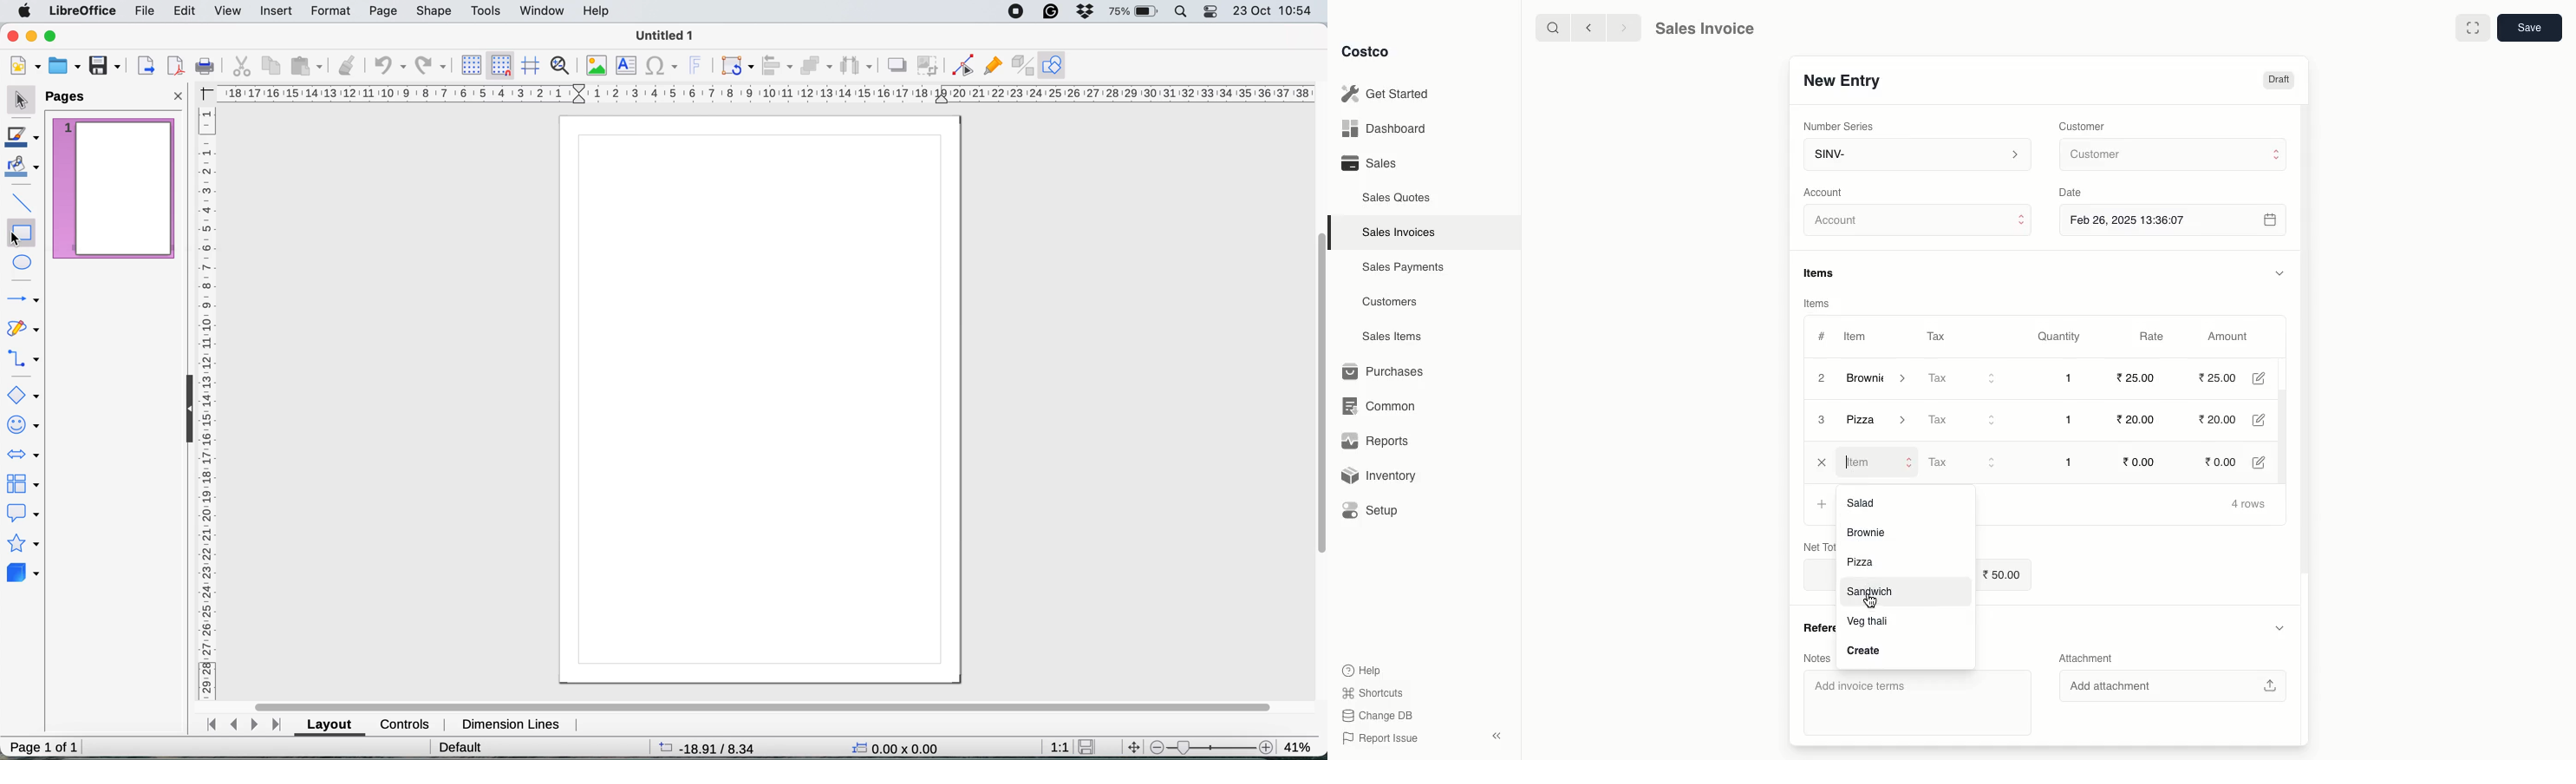  Describe the element at coordinates (1872, 602) in the screenshot. I see `cursor` at that location.